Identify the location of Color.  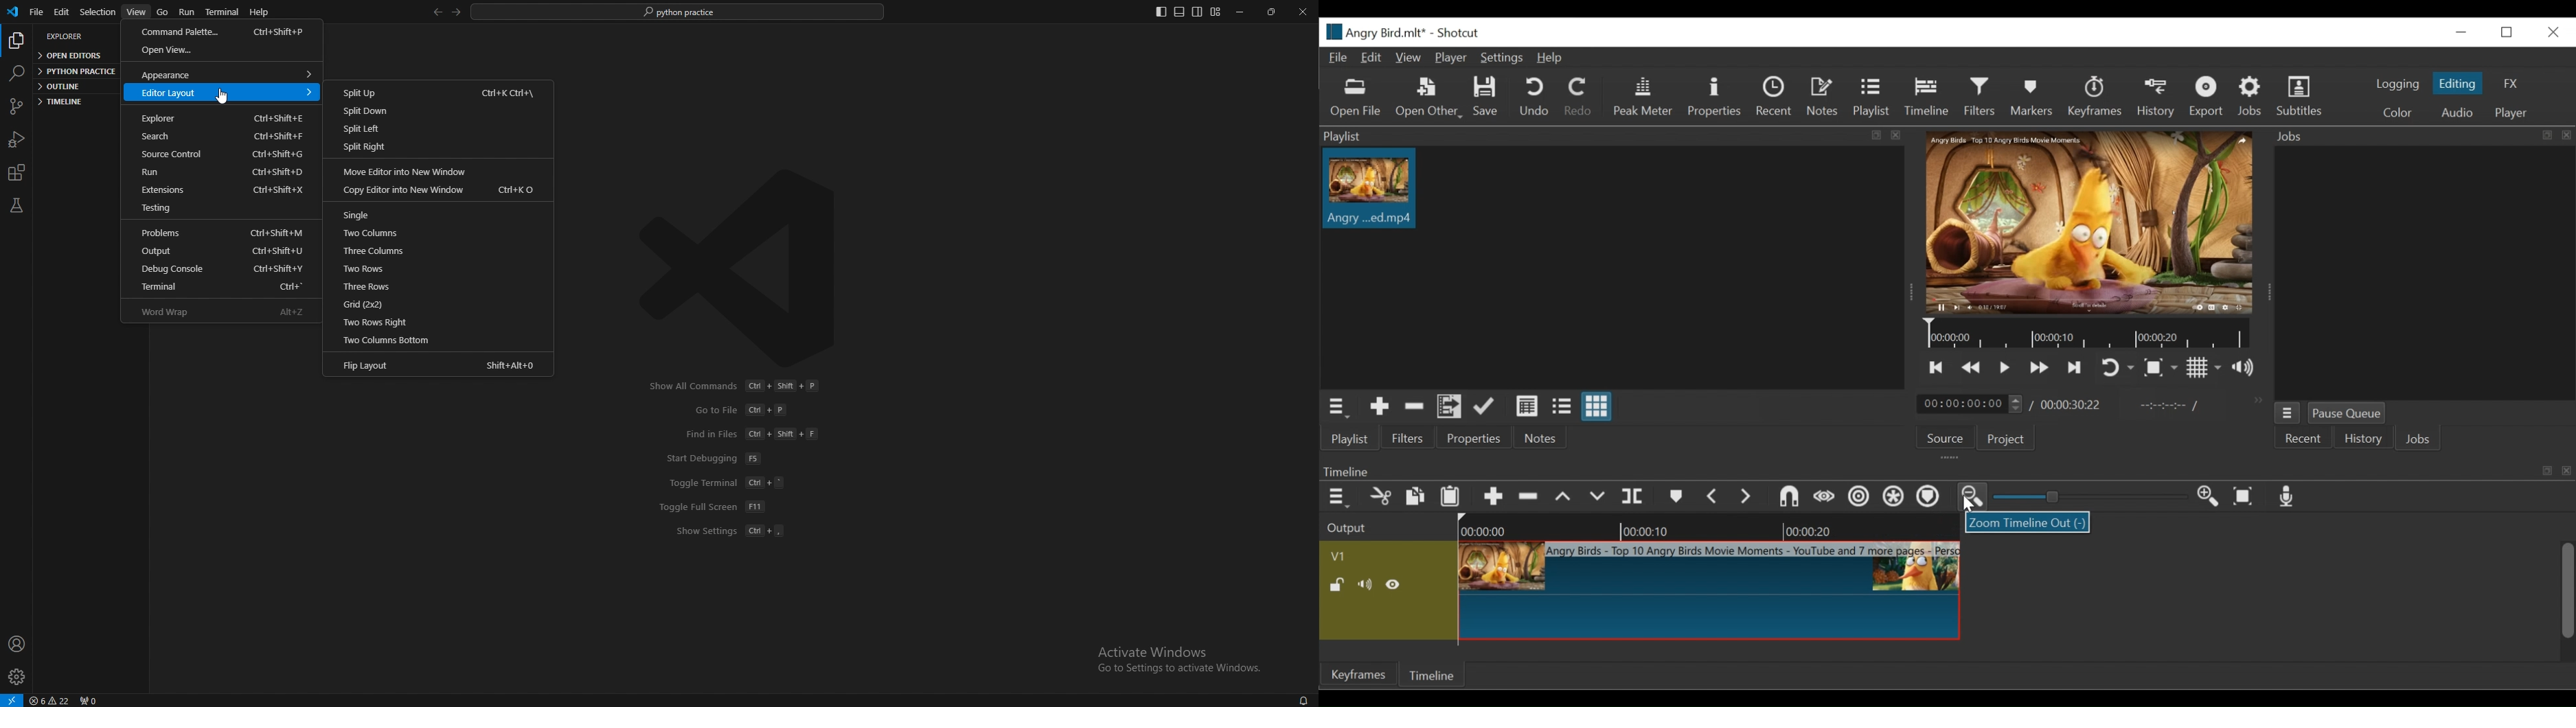
(2401, 112).